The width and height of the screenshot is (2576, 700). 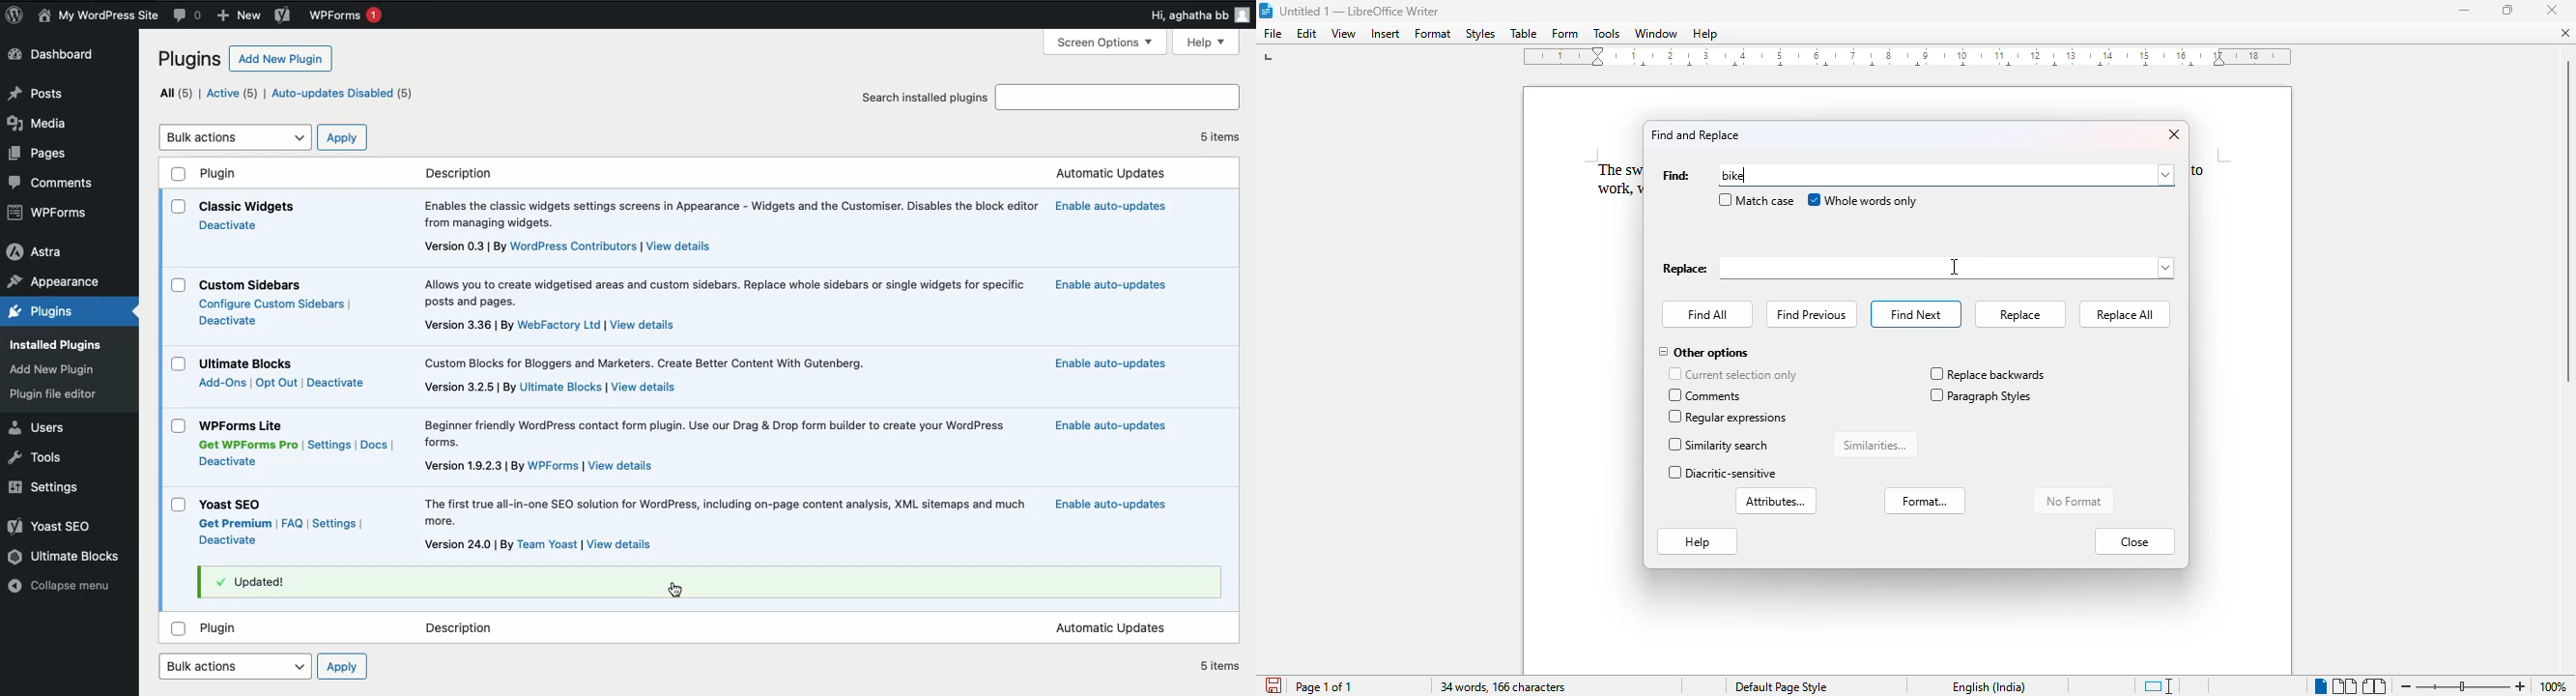 What do you see at coordinates (1676, 176) in the screenshot?
I see `find: ` at bounding box center [1676, 176].